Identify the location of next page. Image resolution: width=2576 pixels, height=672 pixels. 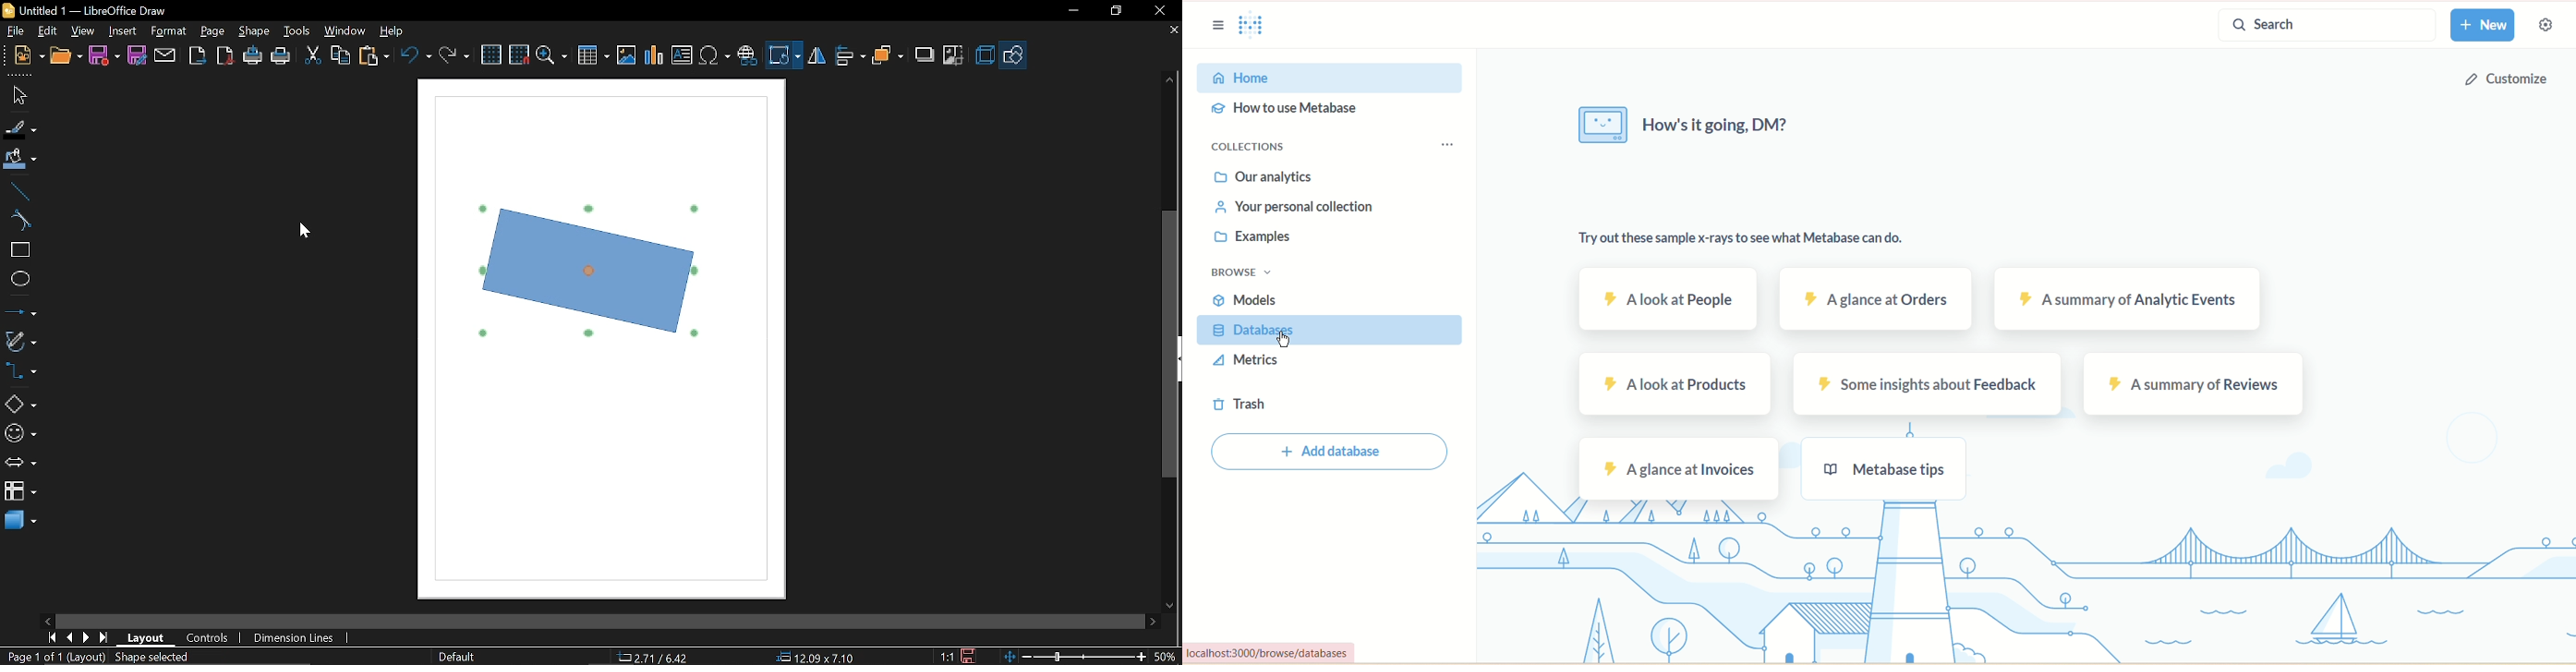
(87, 638).